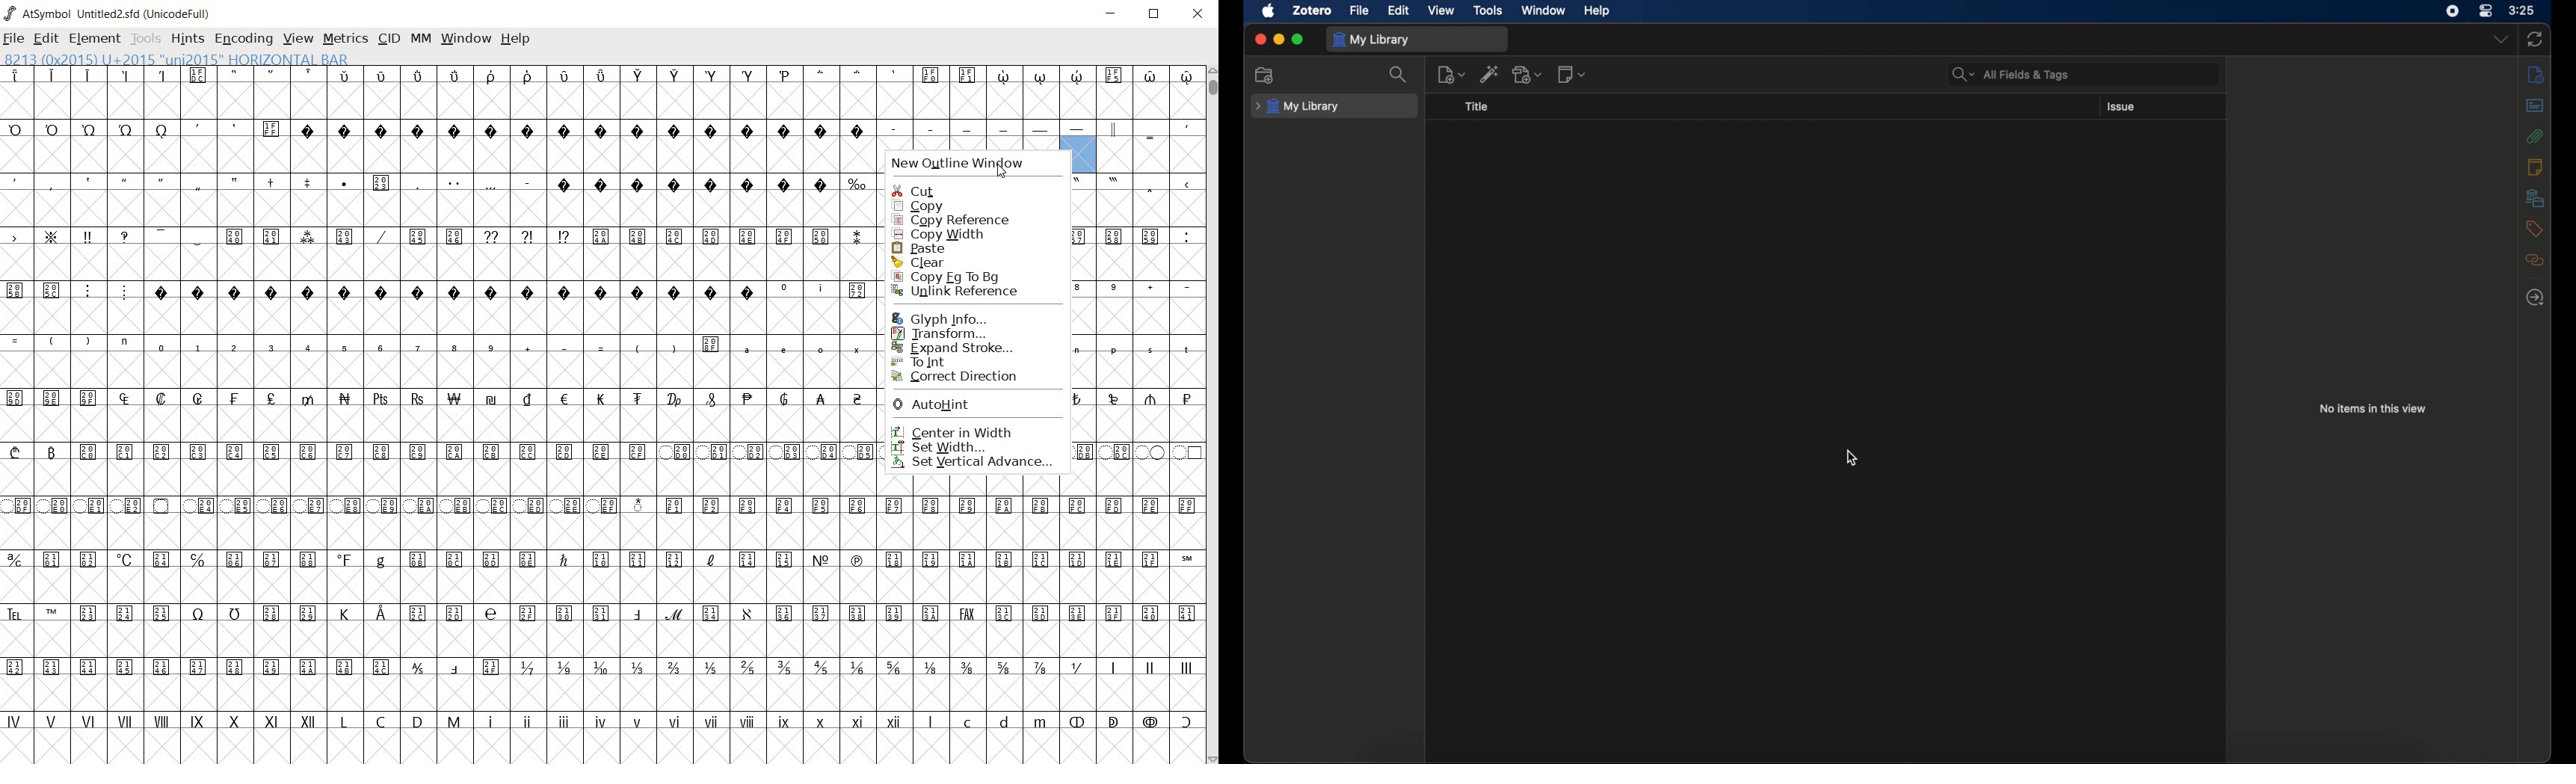 The image size is (2576, 784). I want to click on METRICS, so click(348, 40).